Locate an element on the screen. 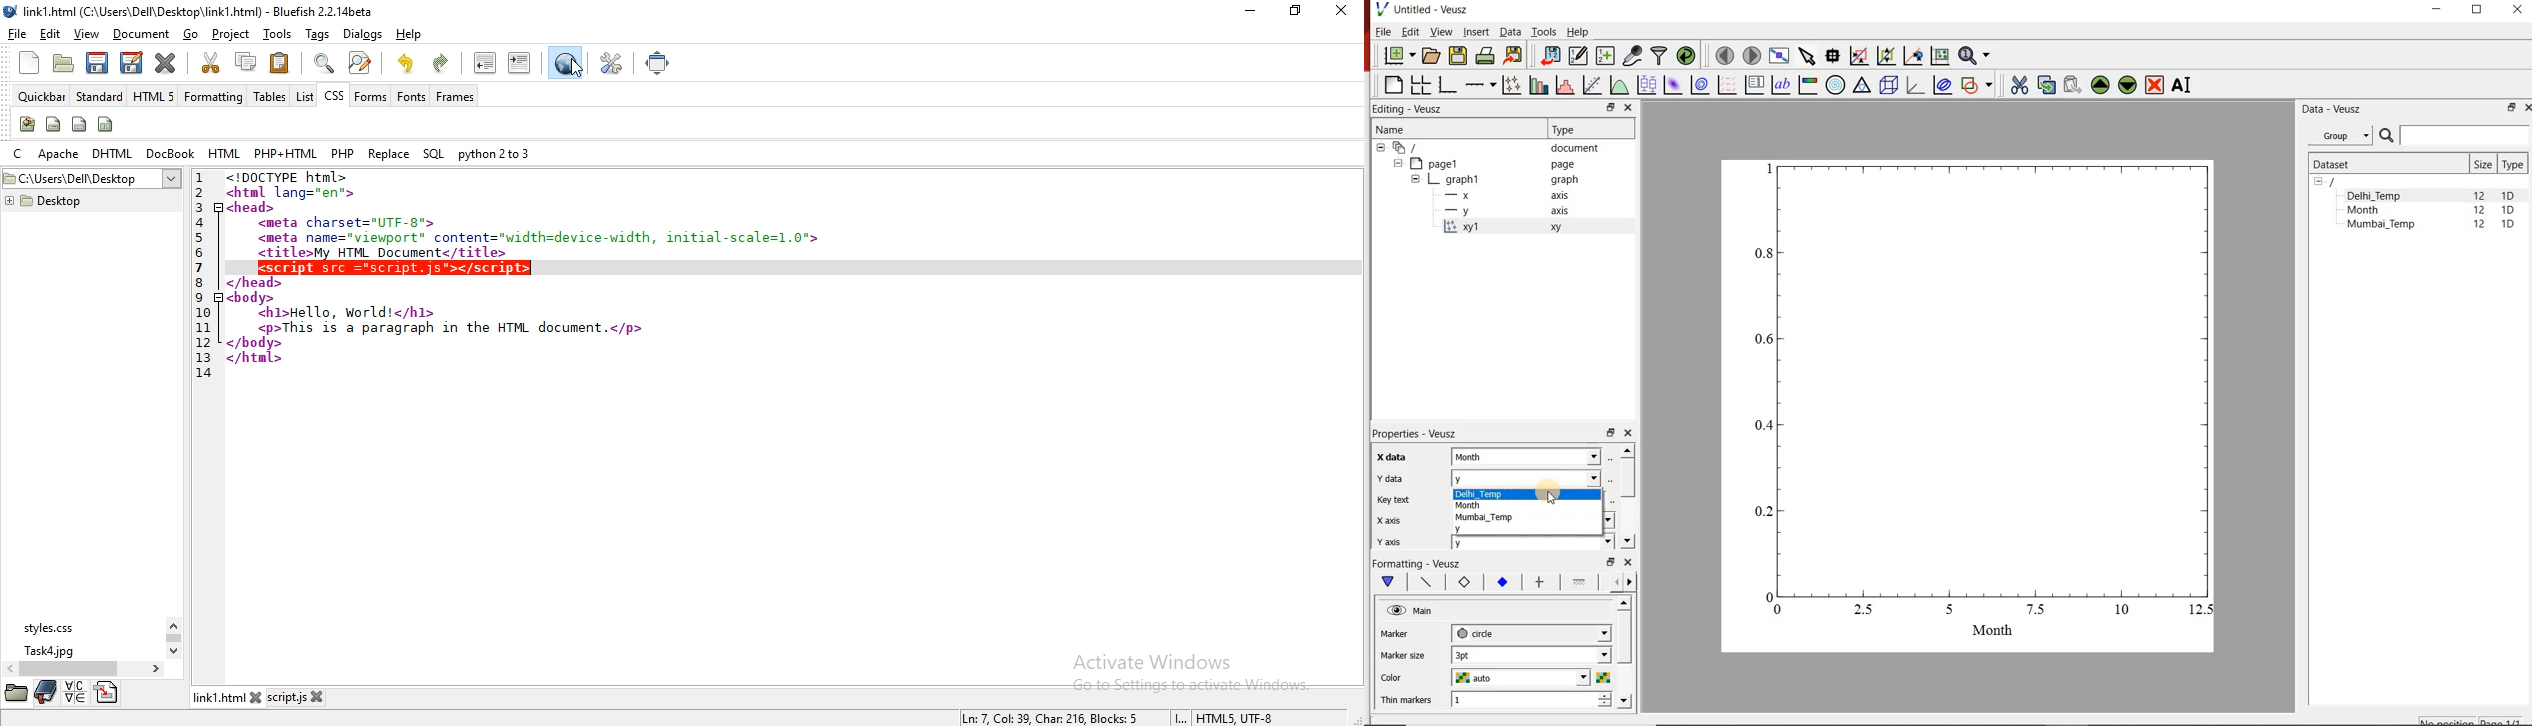 This screenshot has height=728, width=2548. scrollbar is located at coordinates (1627, 497).